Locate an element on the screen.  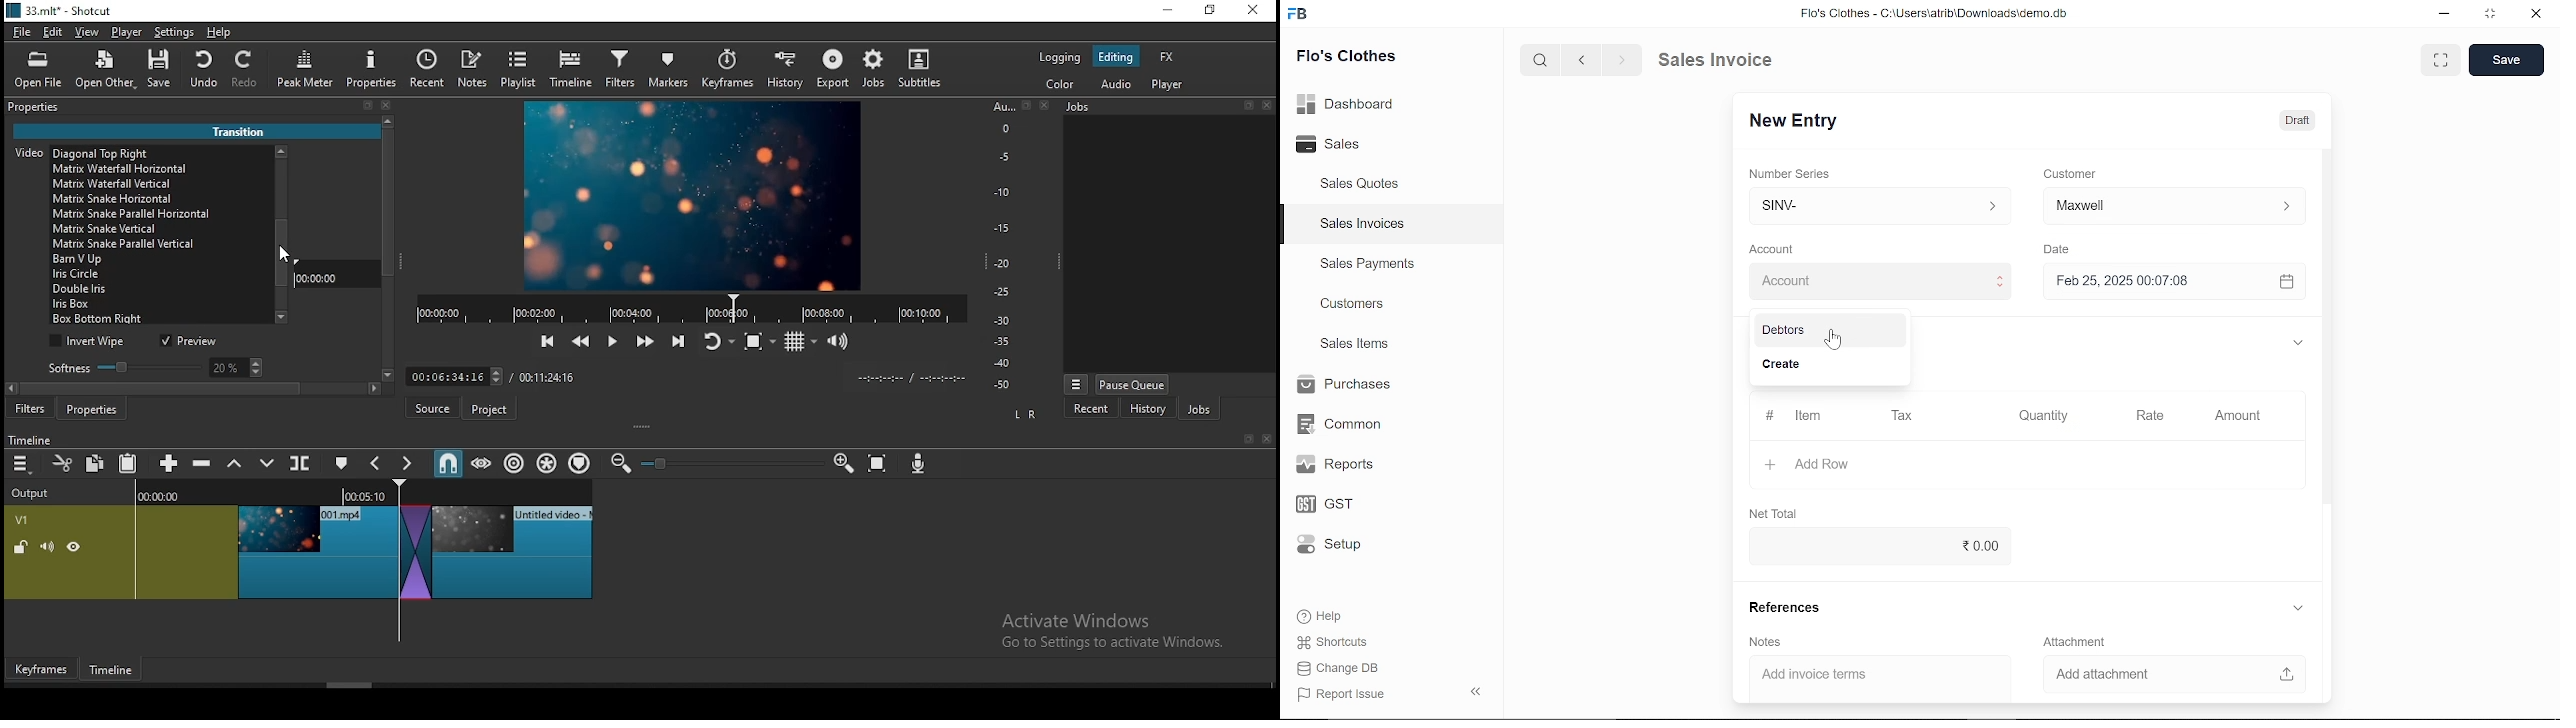
transition option is located at coordinates (162, 243).